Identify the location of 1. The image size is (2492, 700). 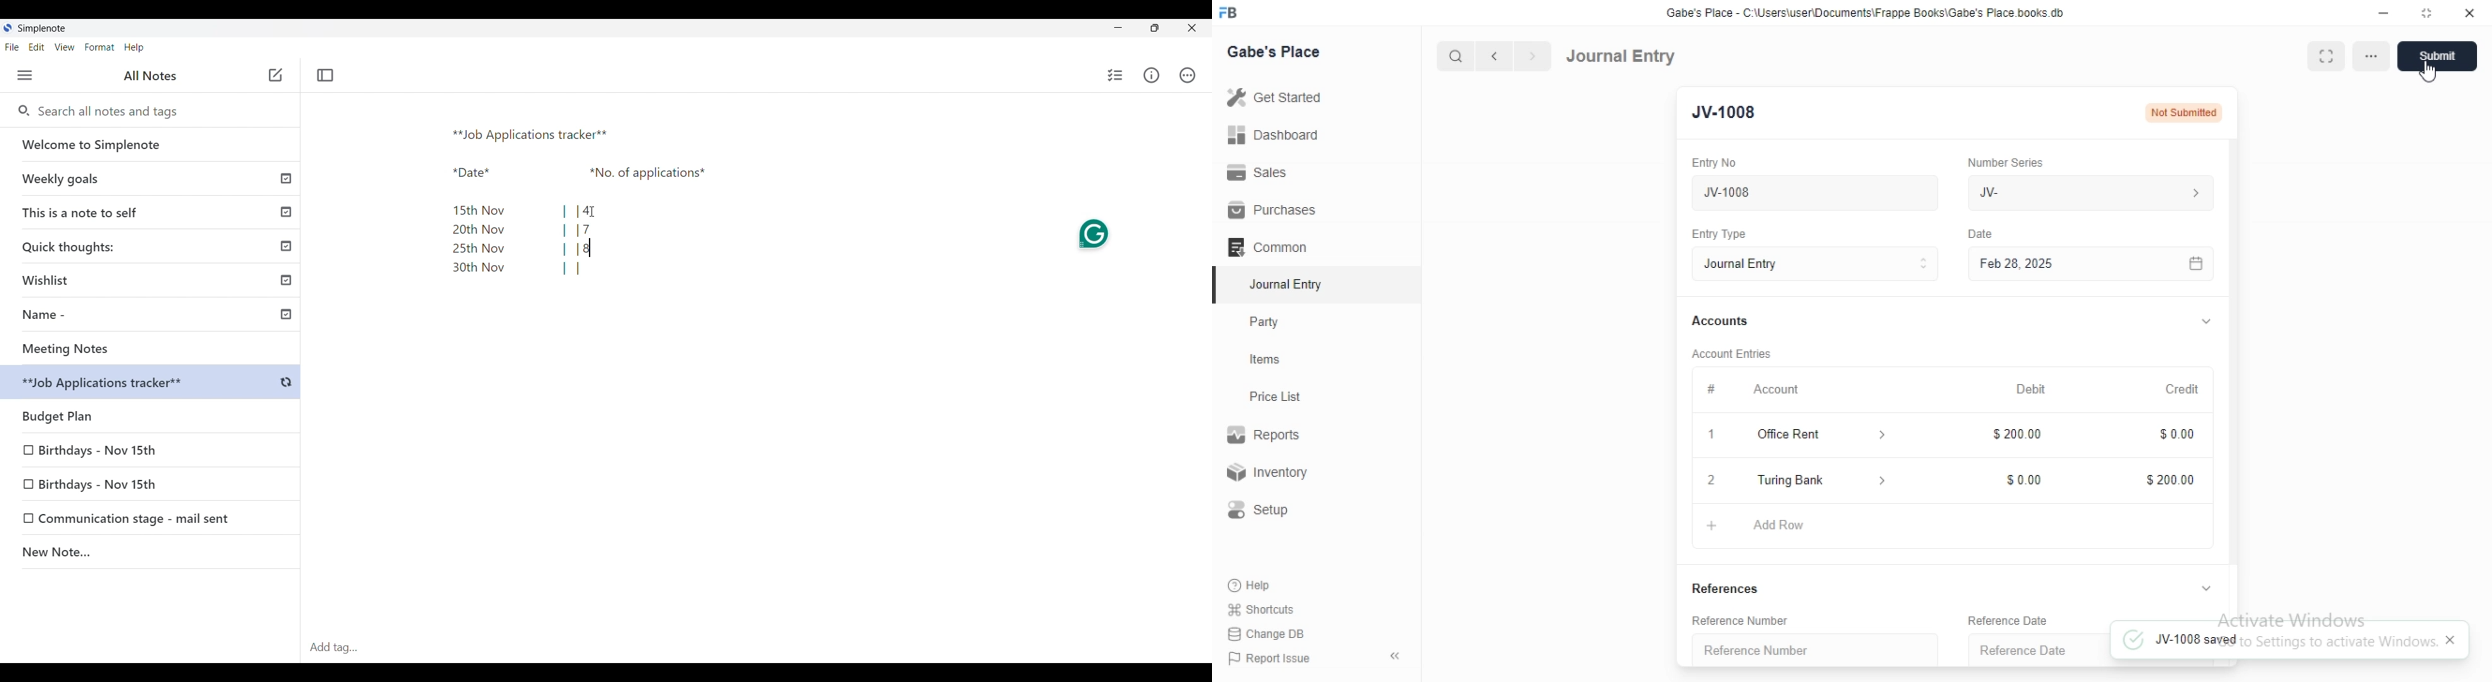
(1709, 435).